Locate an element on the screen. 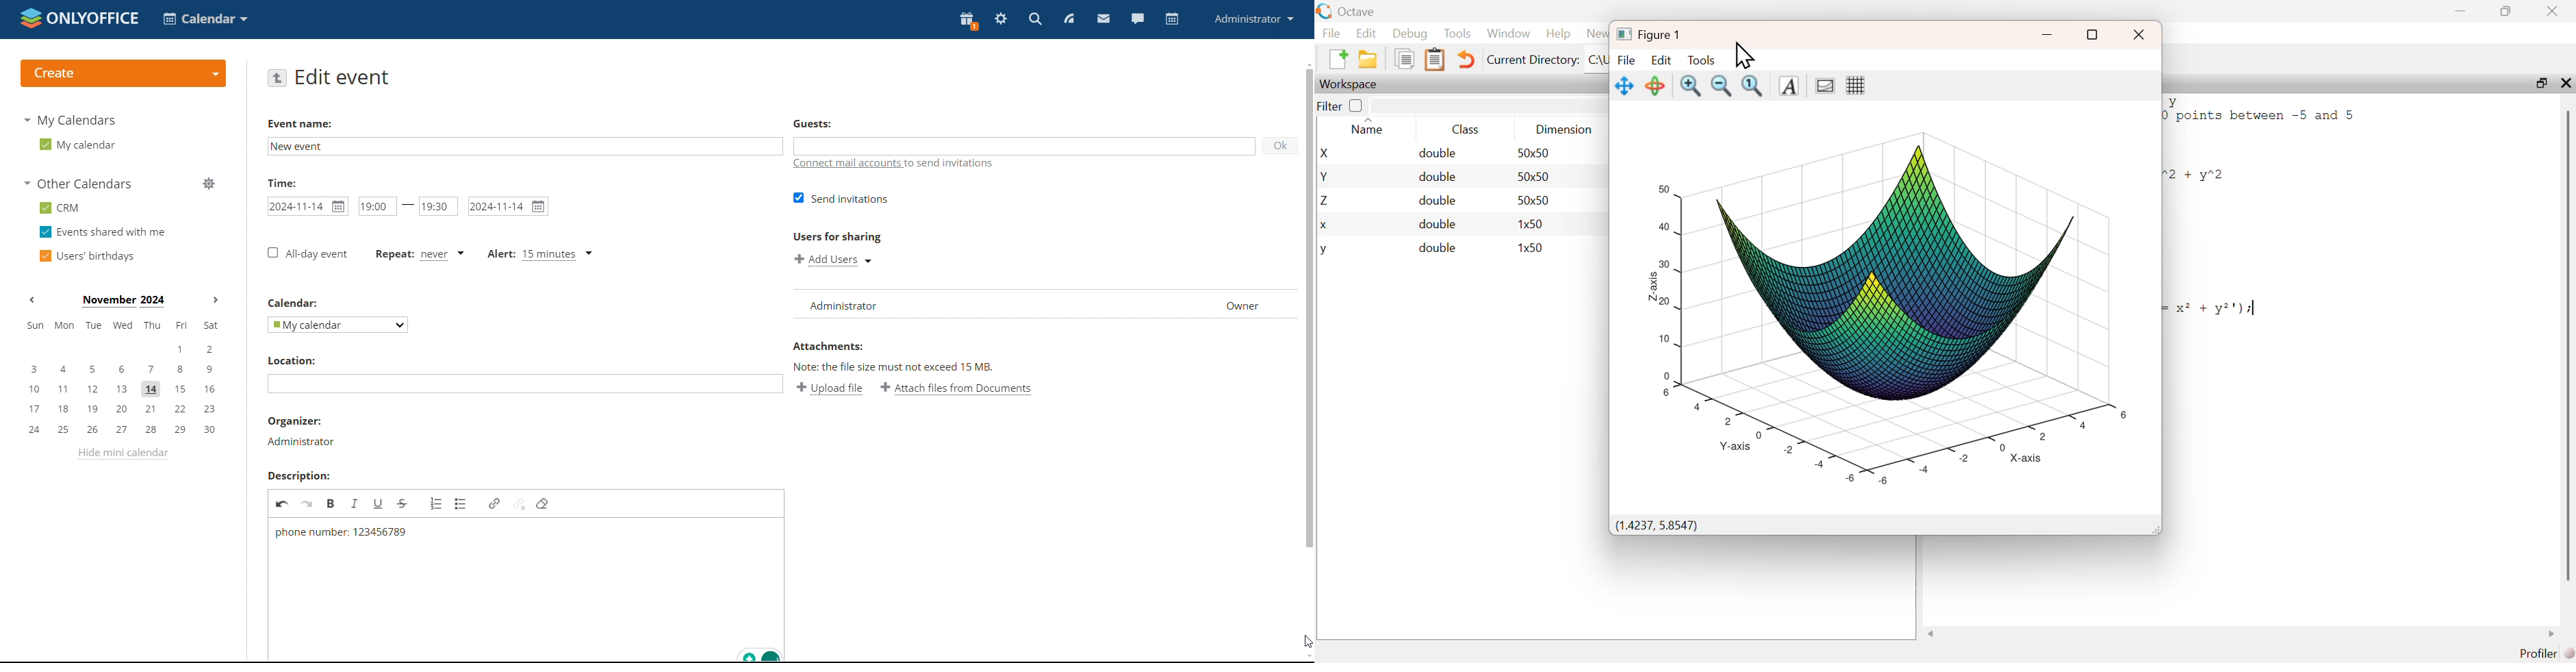 This screenshot has height=672, width=2576. Profiler is located at coordinates (2547, 654).